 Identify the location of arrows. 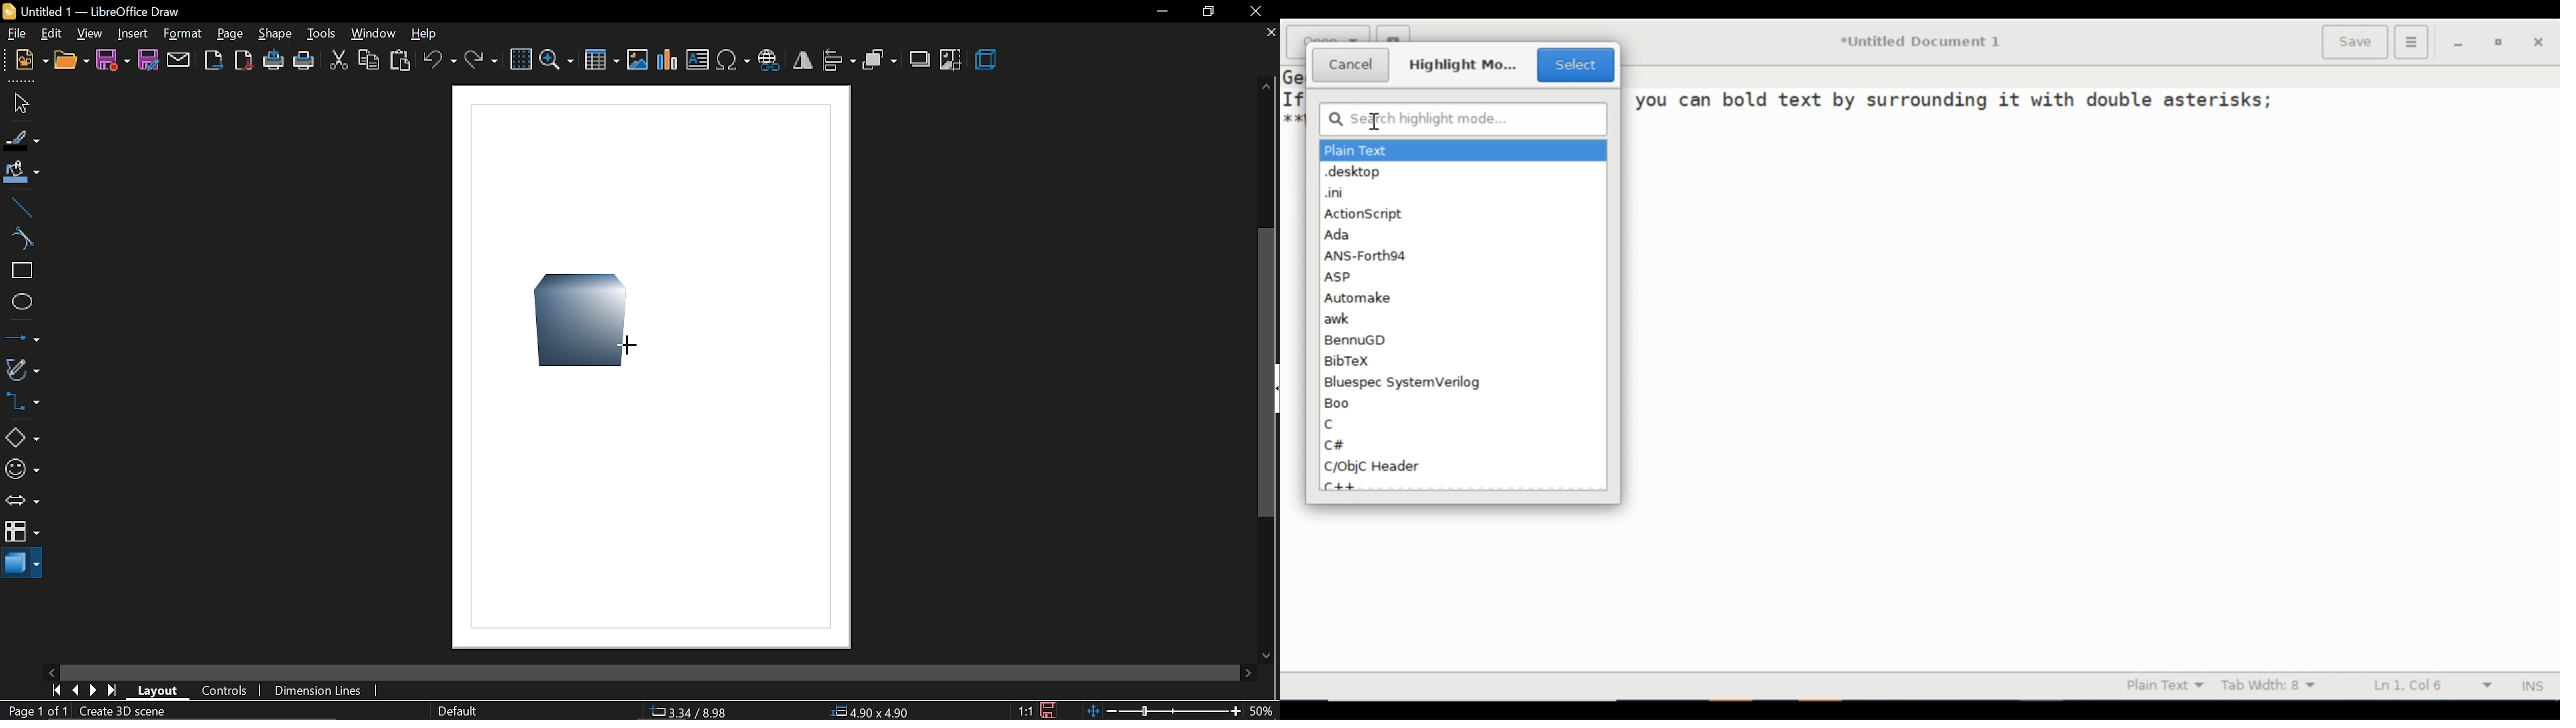
(22, 500).